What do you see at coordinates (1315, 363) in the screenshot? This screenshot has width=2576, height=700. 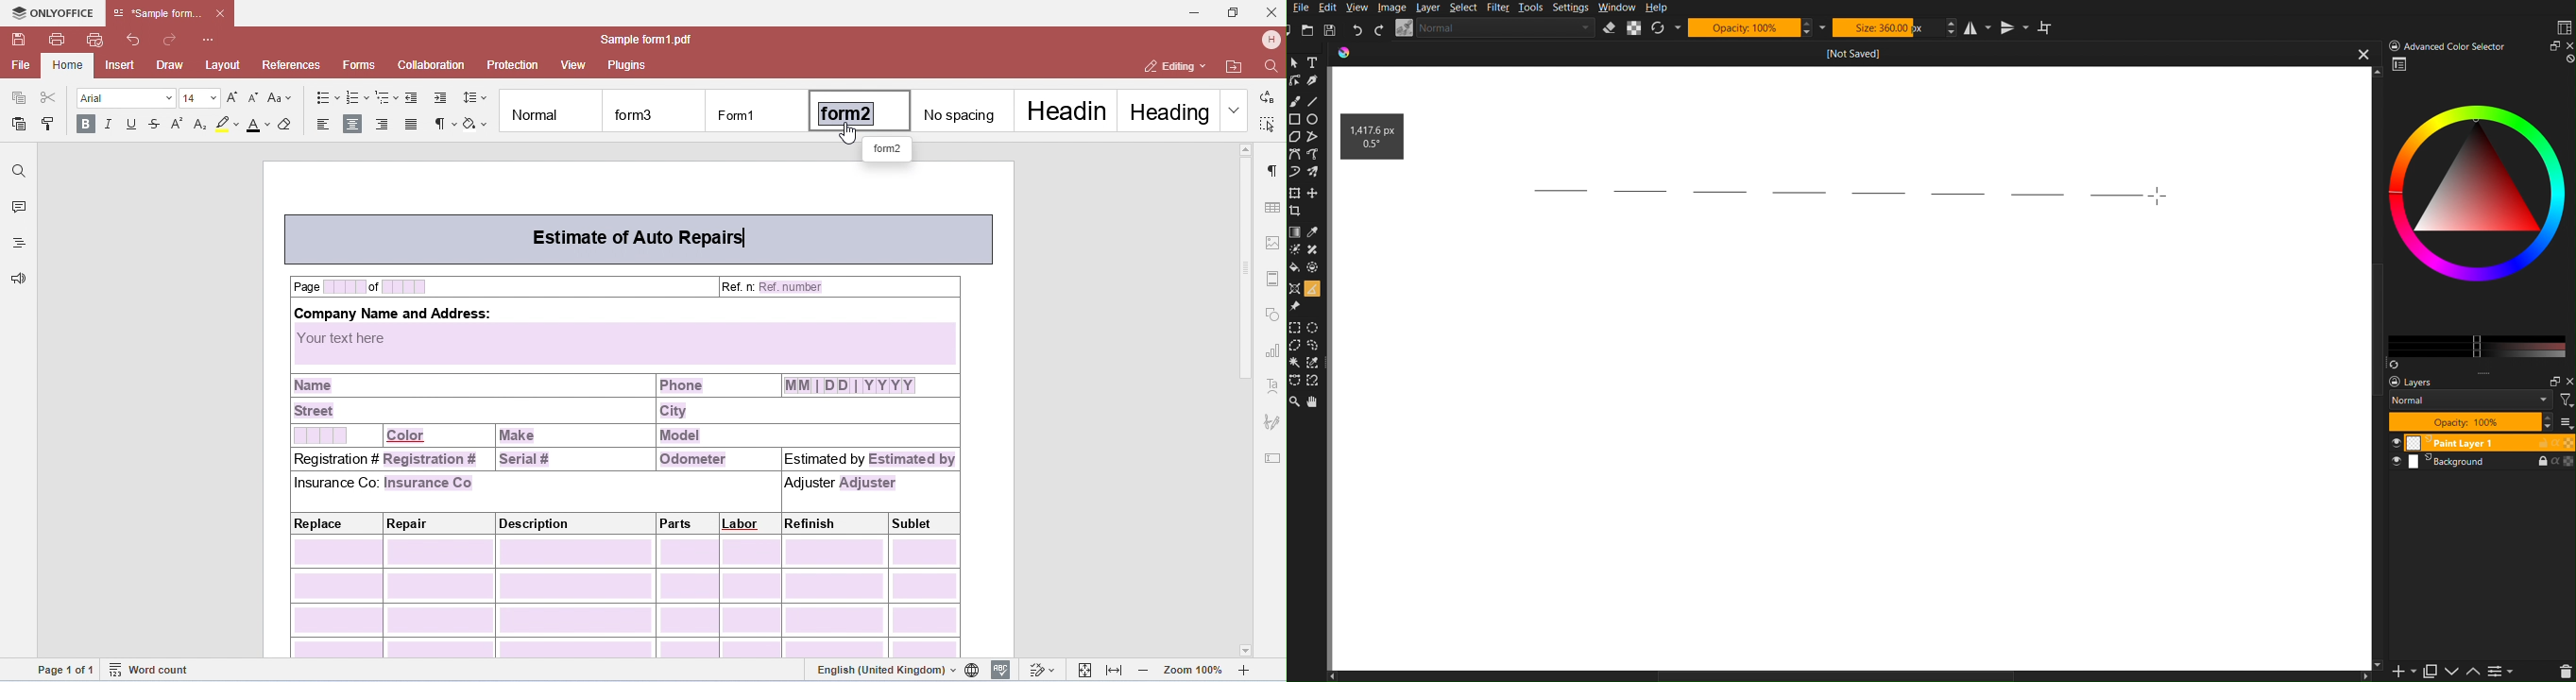 I see `Picker Marquee` at bounding box center [1315, 363].